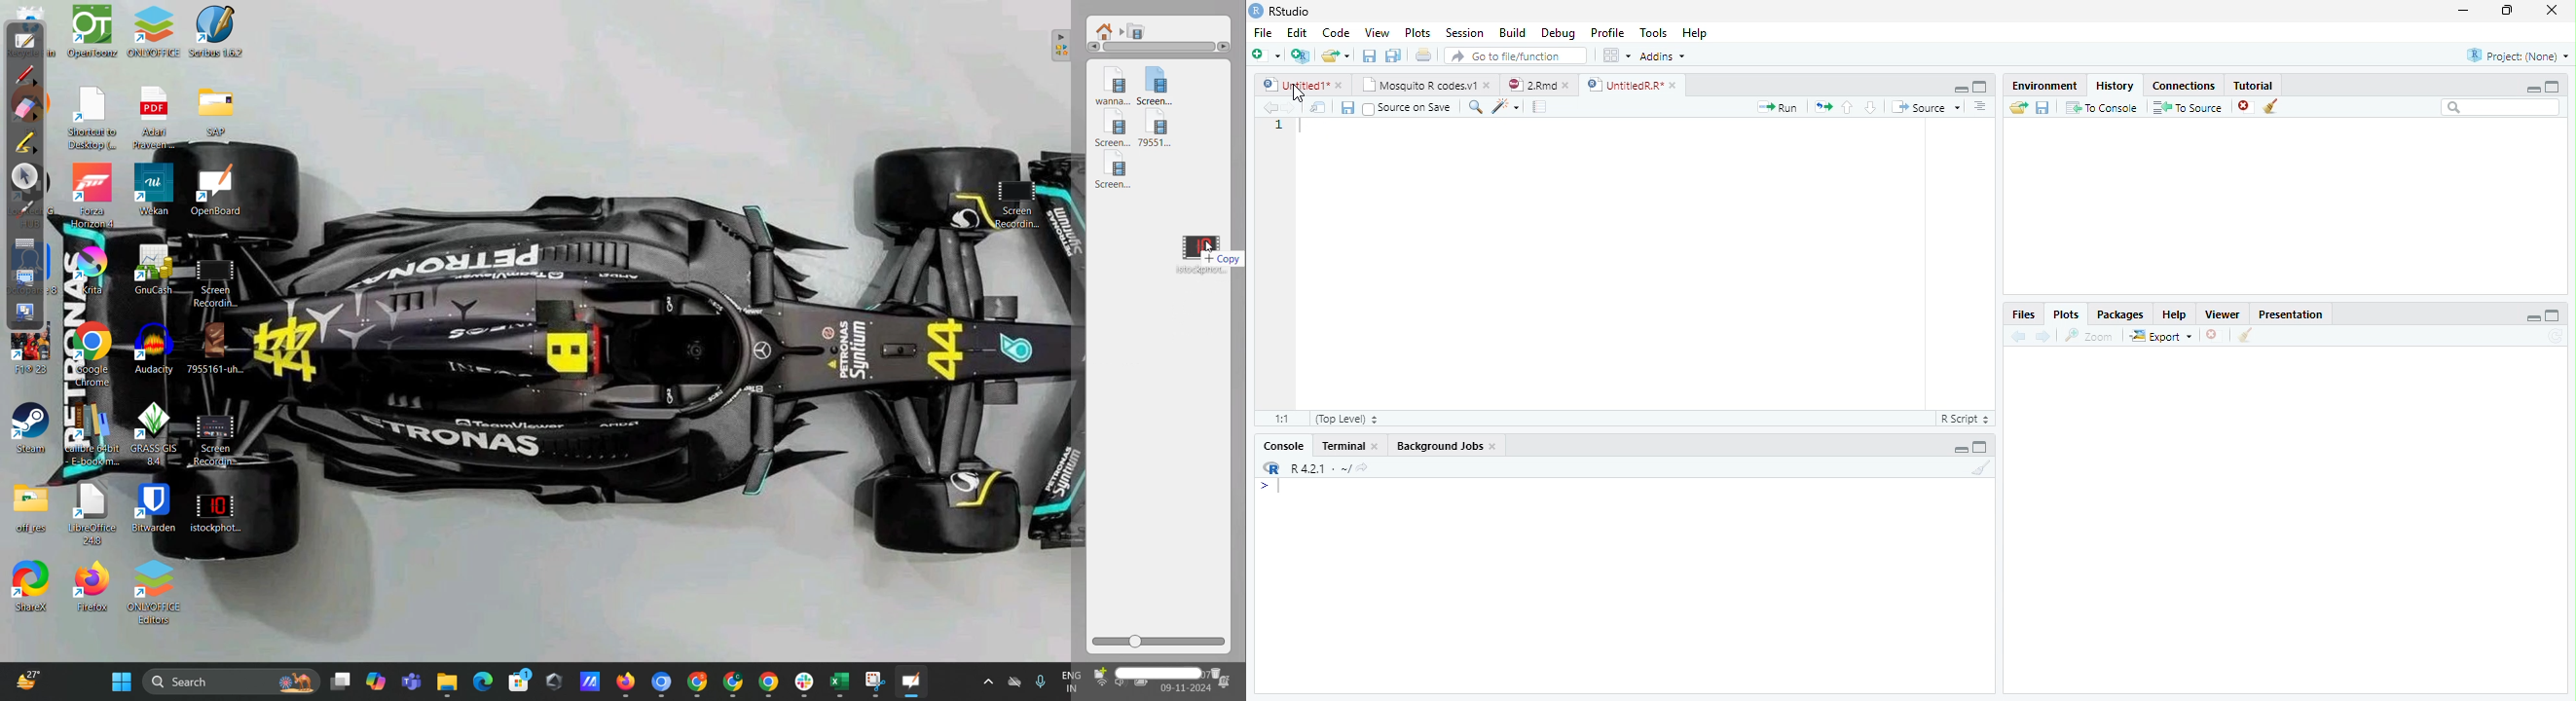 The image size is (2576, 728). Describe the element at coordinates (1871, 108) in the screenshot. I see `Go to the next section/chunk` at that location.